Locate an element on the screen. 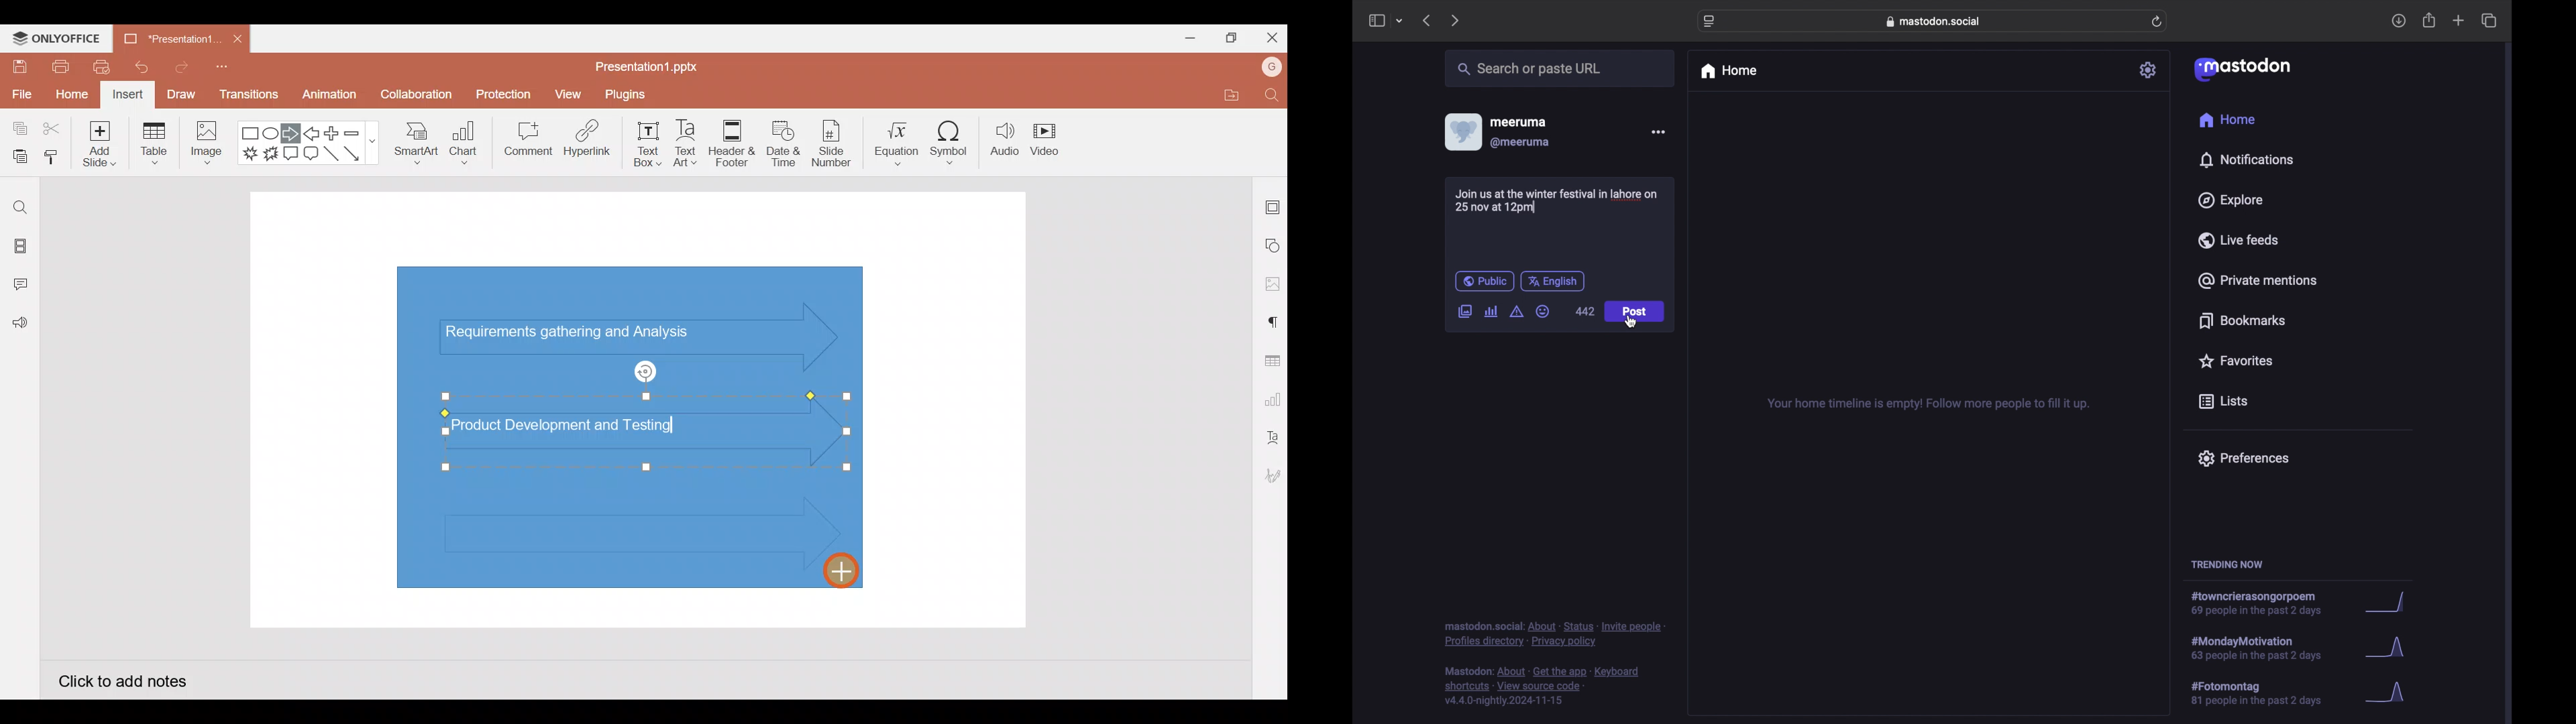 The width and height of the screenshot is (2576, 728). hashtag trend is located at coordinates (2265, 647).